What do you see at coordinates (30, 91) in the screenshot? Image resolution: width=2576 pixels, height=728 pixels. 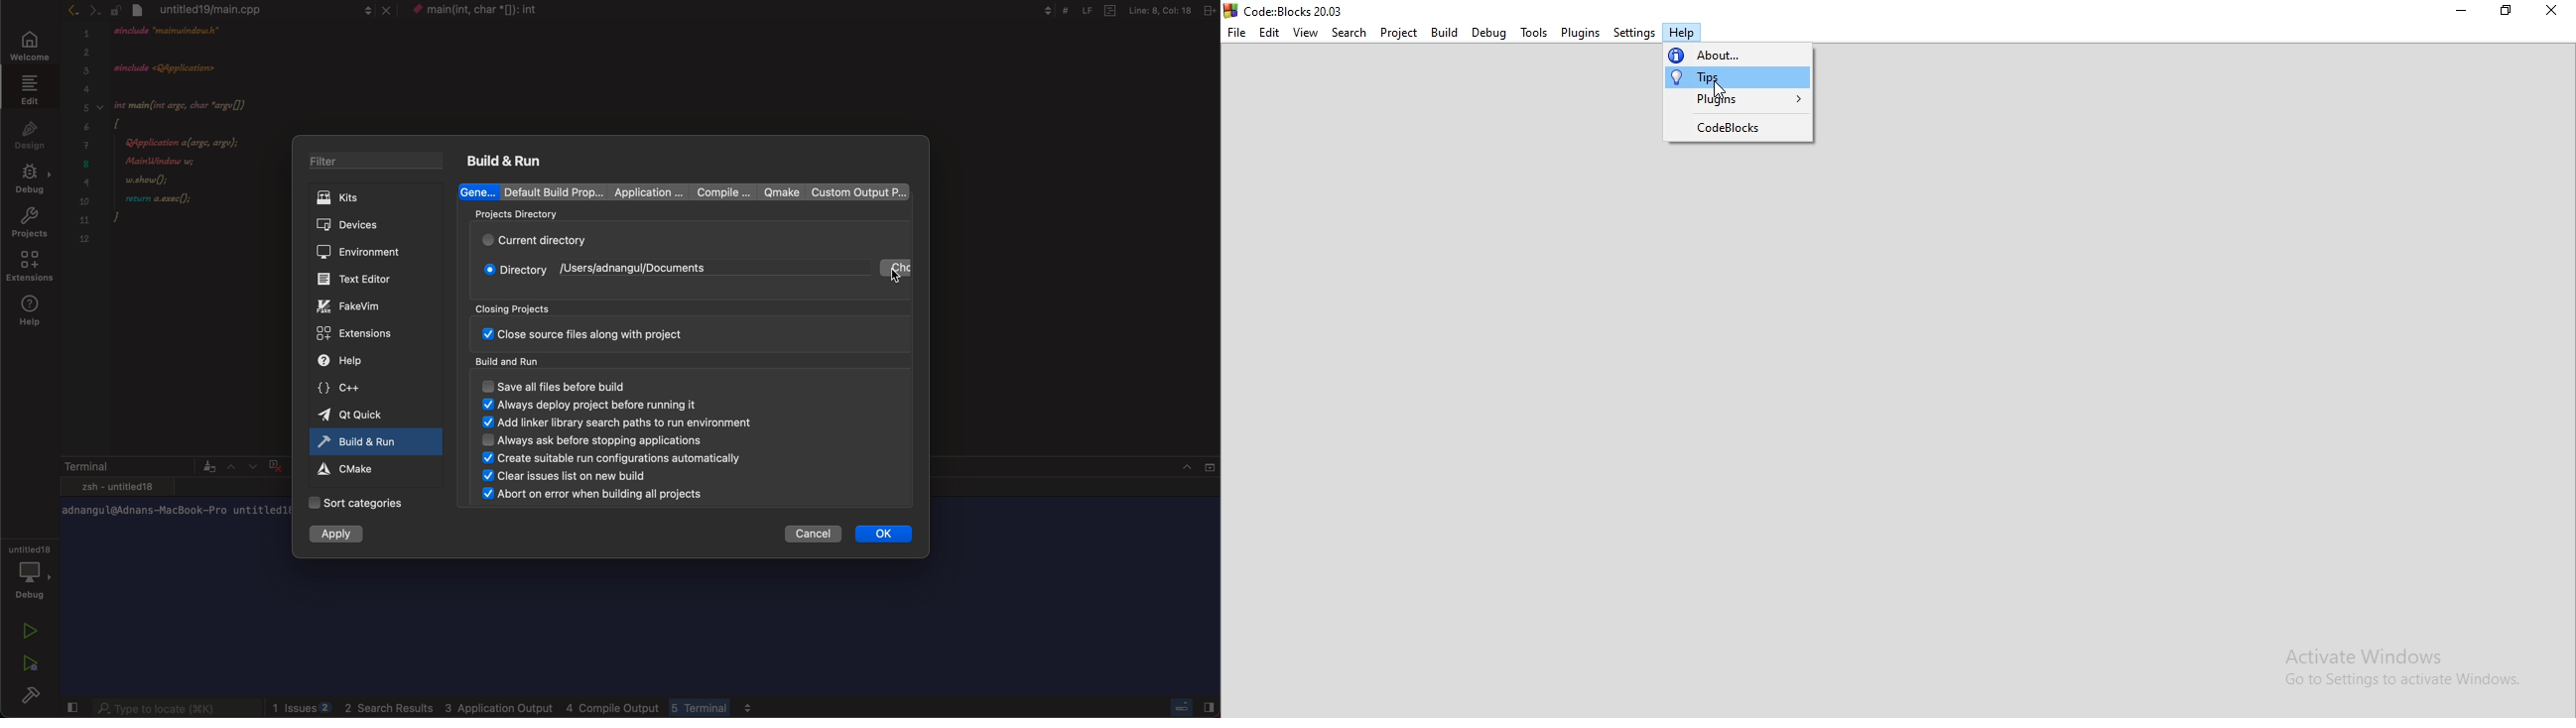 I see `edit` at bounding box center [30, 91].